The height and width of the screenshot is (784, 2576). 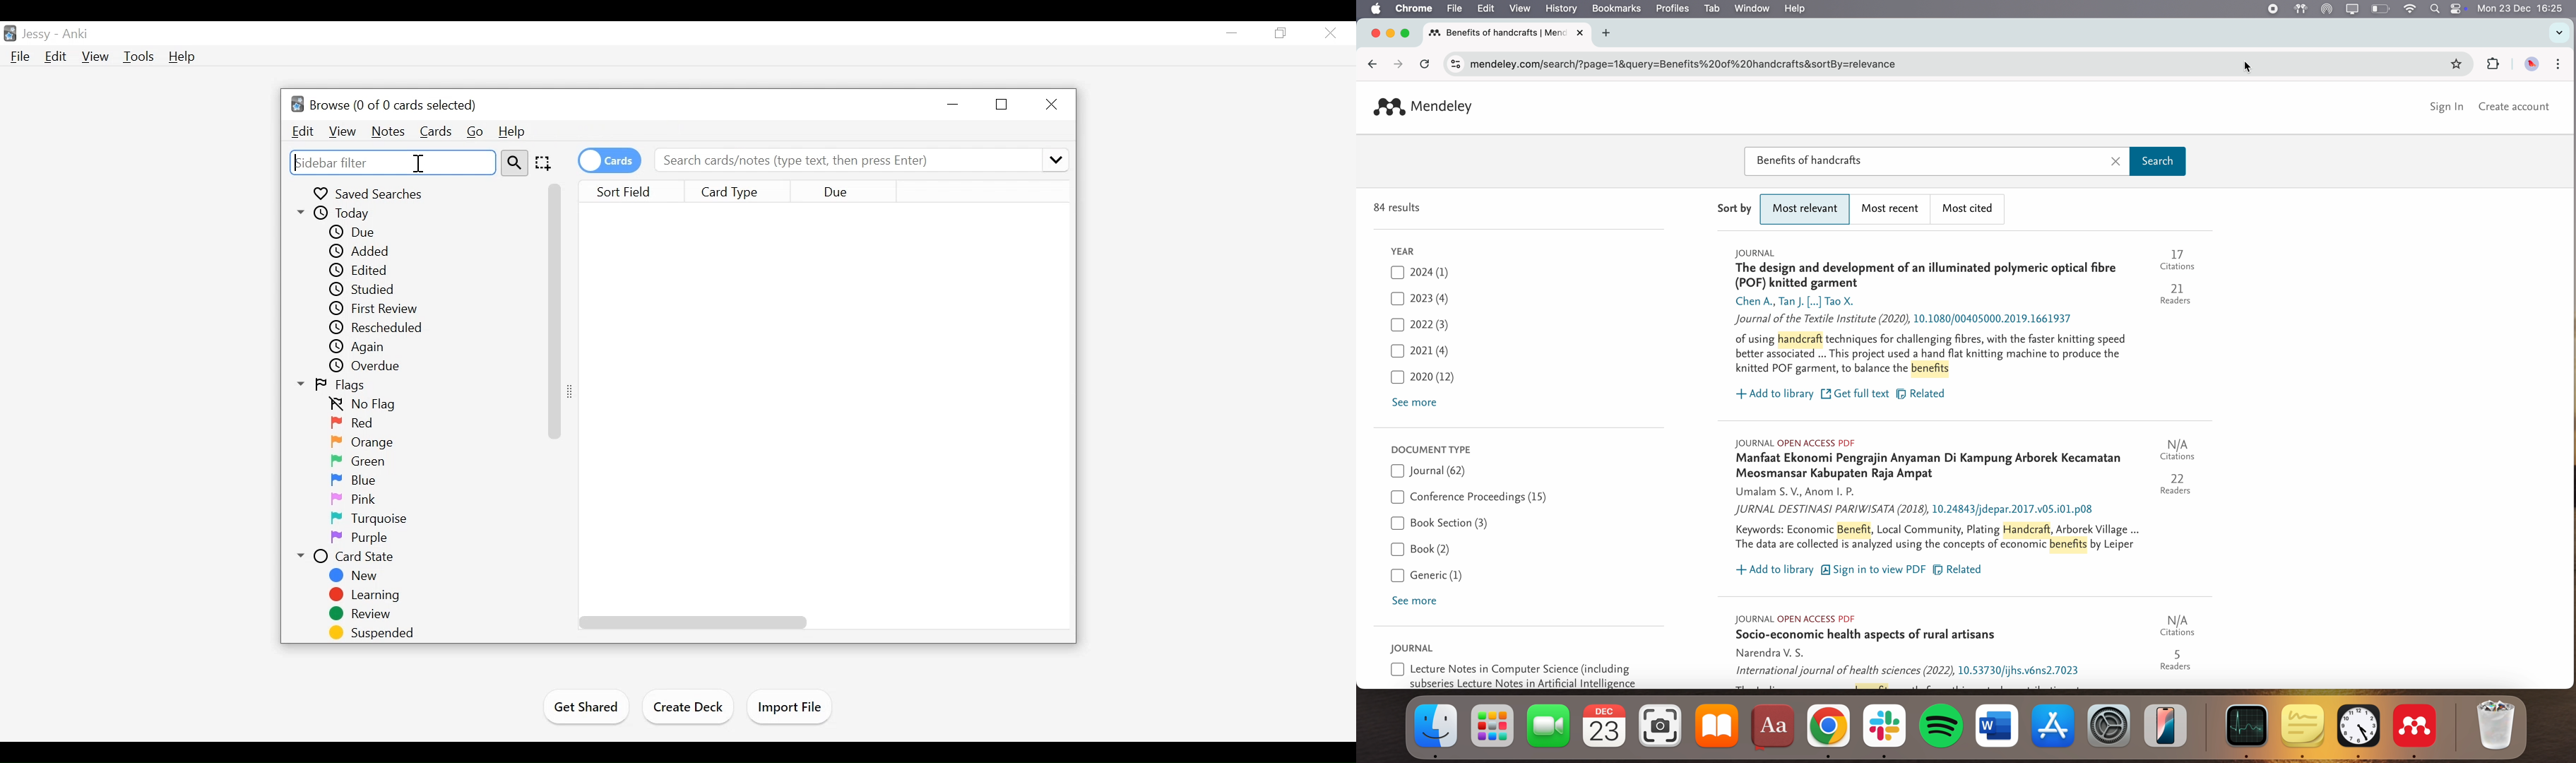 I want to click on View, so click(x=95, y=56).